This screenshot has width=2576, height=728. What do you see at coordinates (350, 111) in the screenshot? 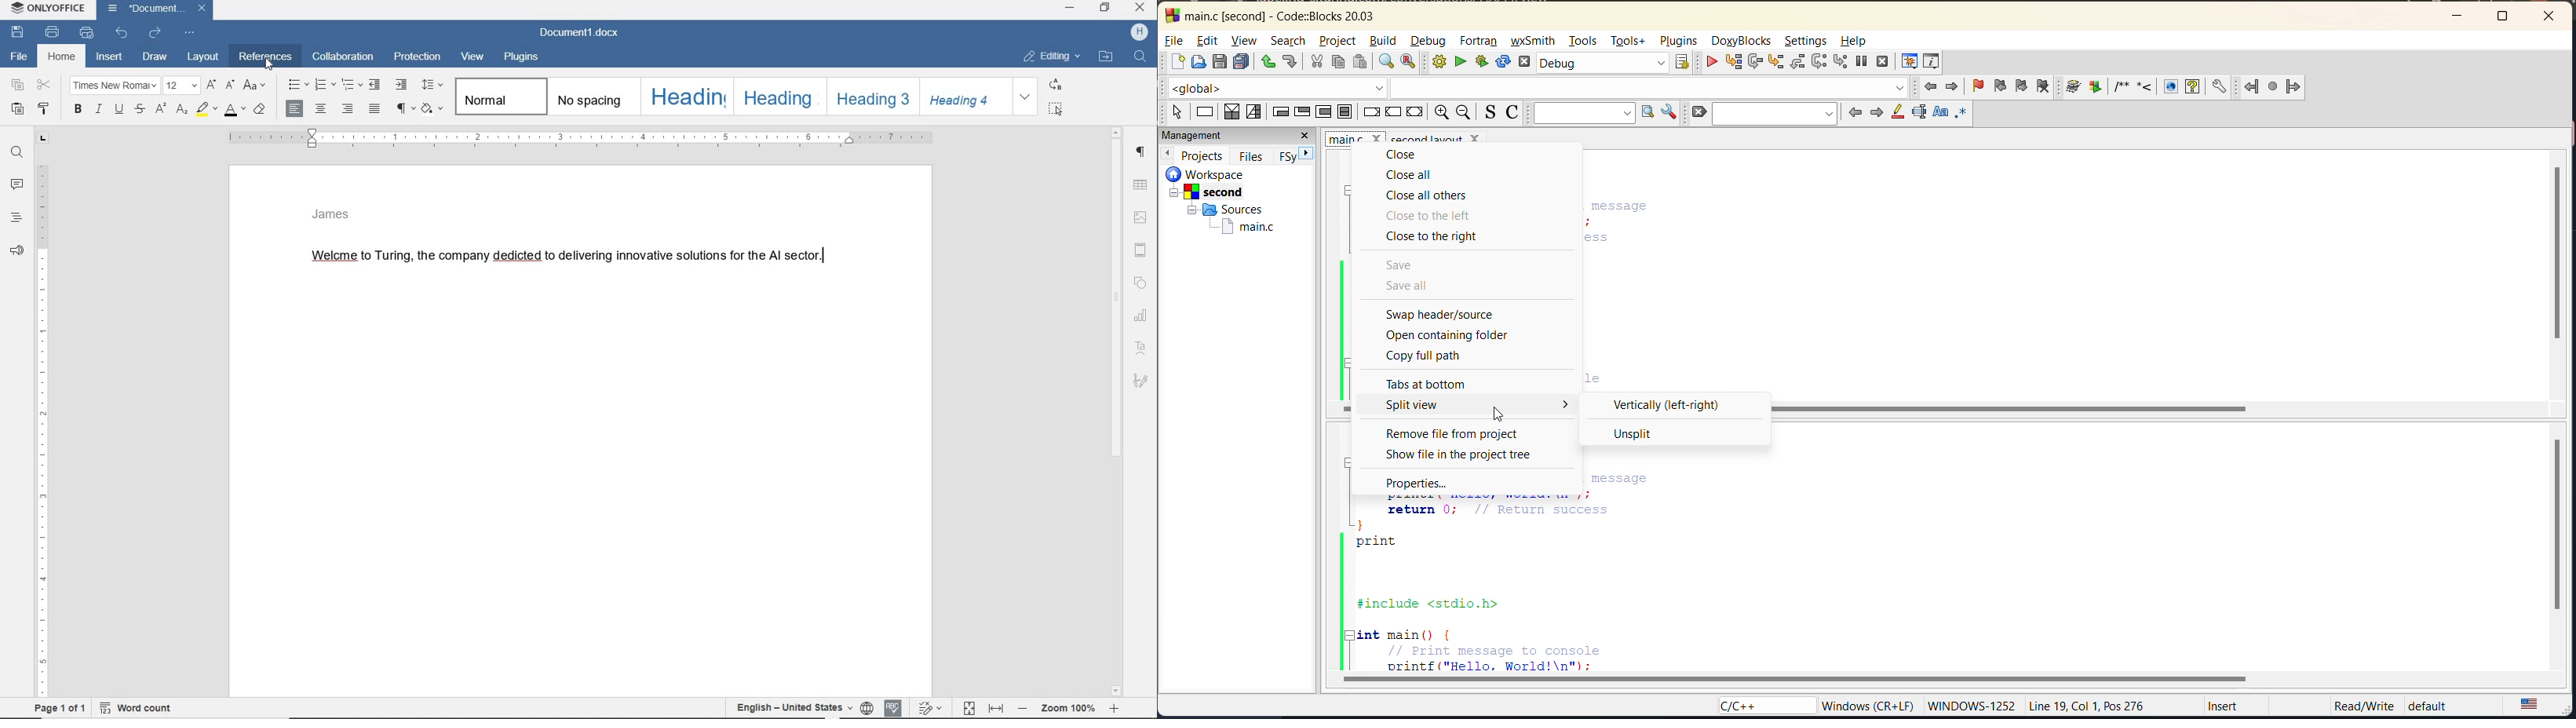
I see `align right` at bounding box center [350, 111].